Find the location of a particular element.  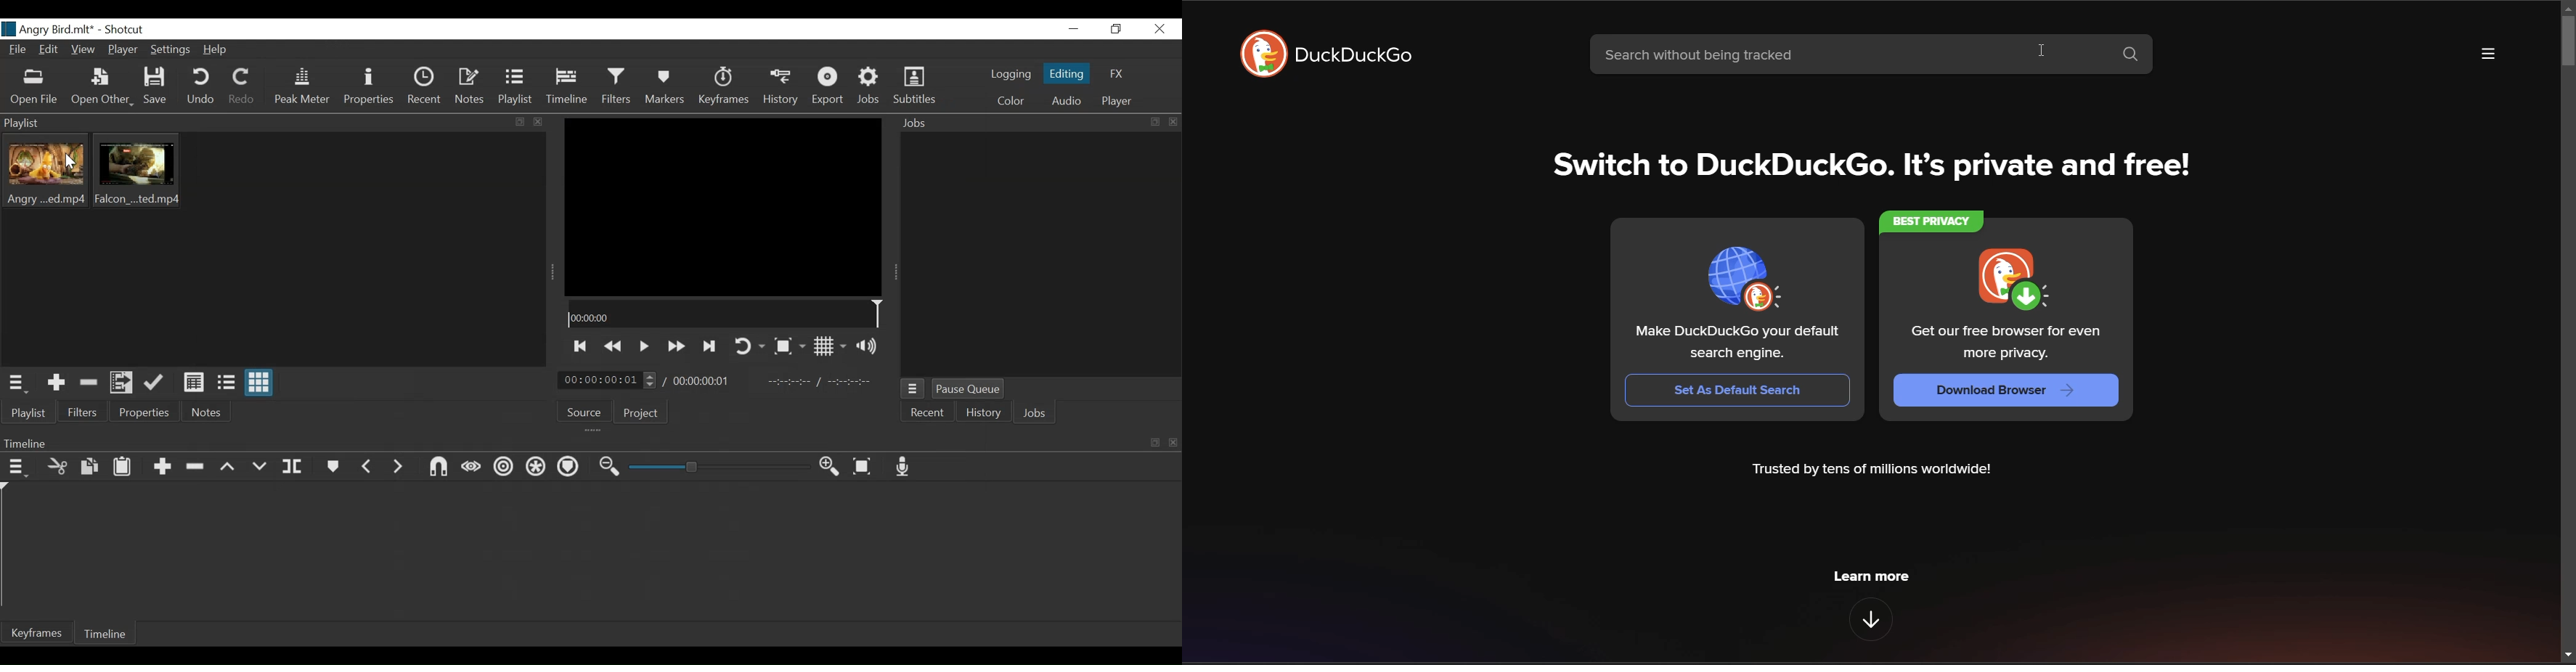

Total duration is located at coordinates (703, 381).